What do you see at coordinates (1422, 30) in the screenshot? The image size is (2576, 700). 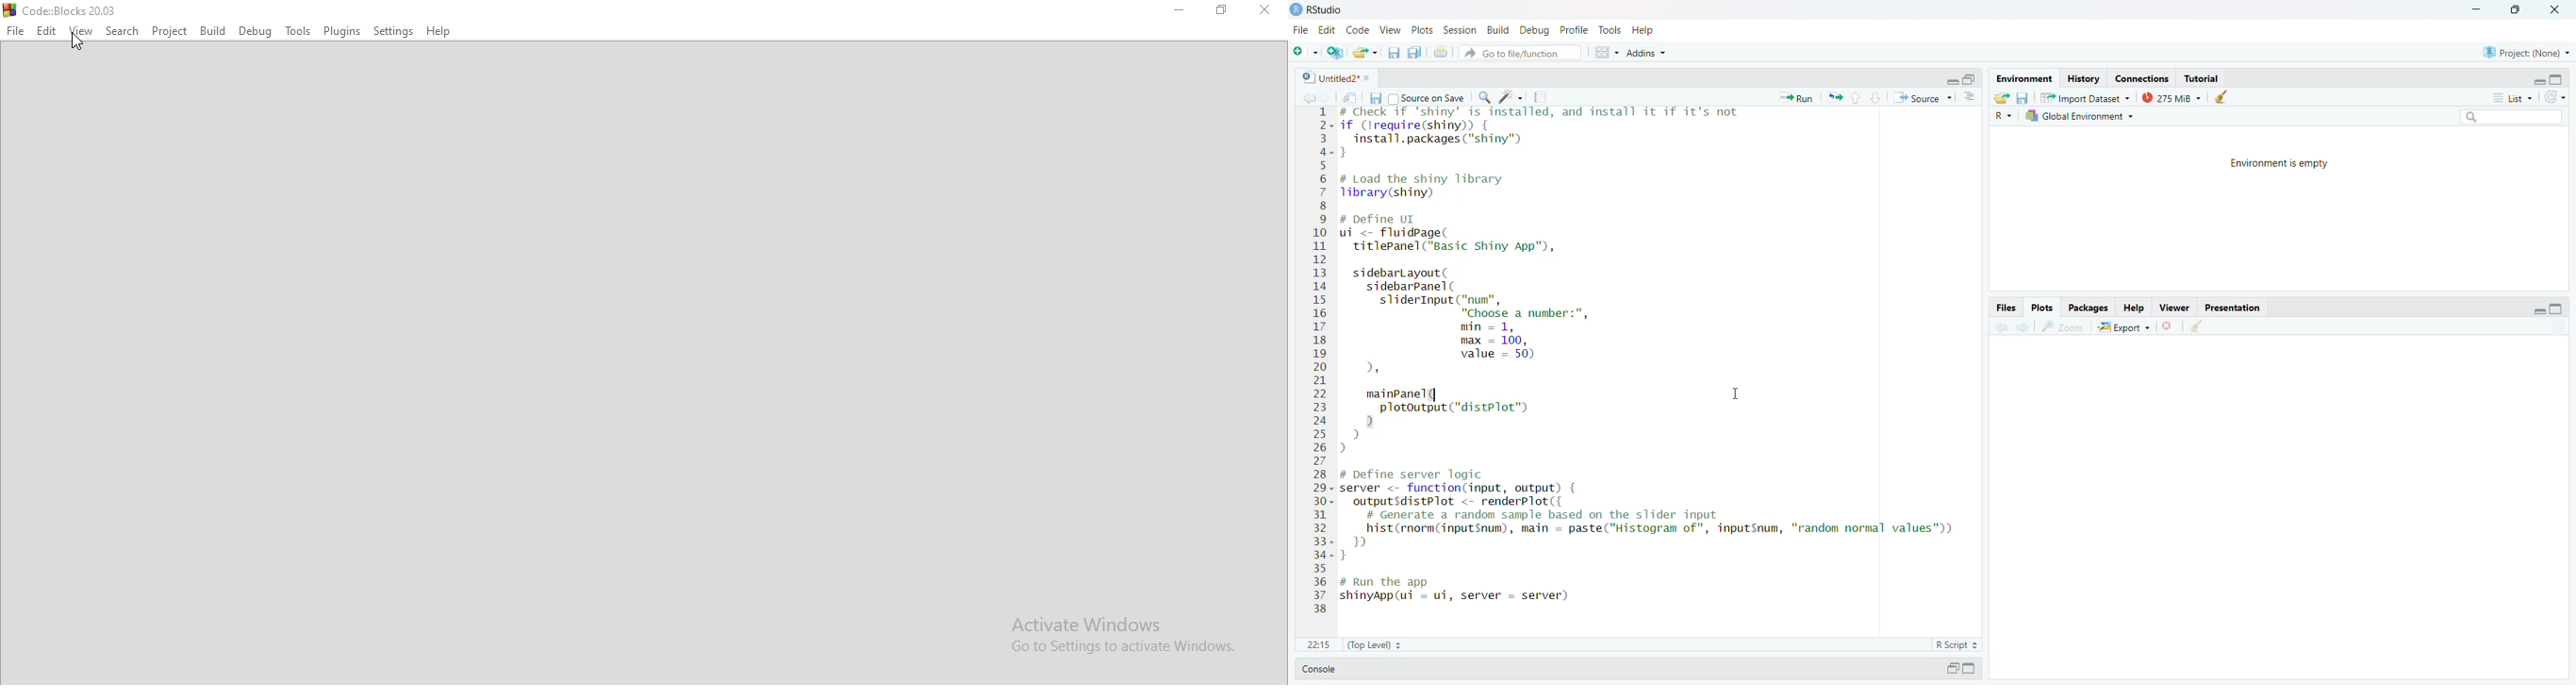 I see `Plots` at bounding box center [1422, 30].